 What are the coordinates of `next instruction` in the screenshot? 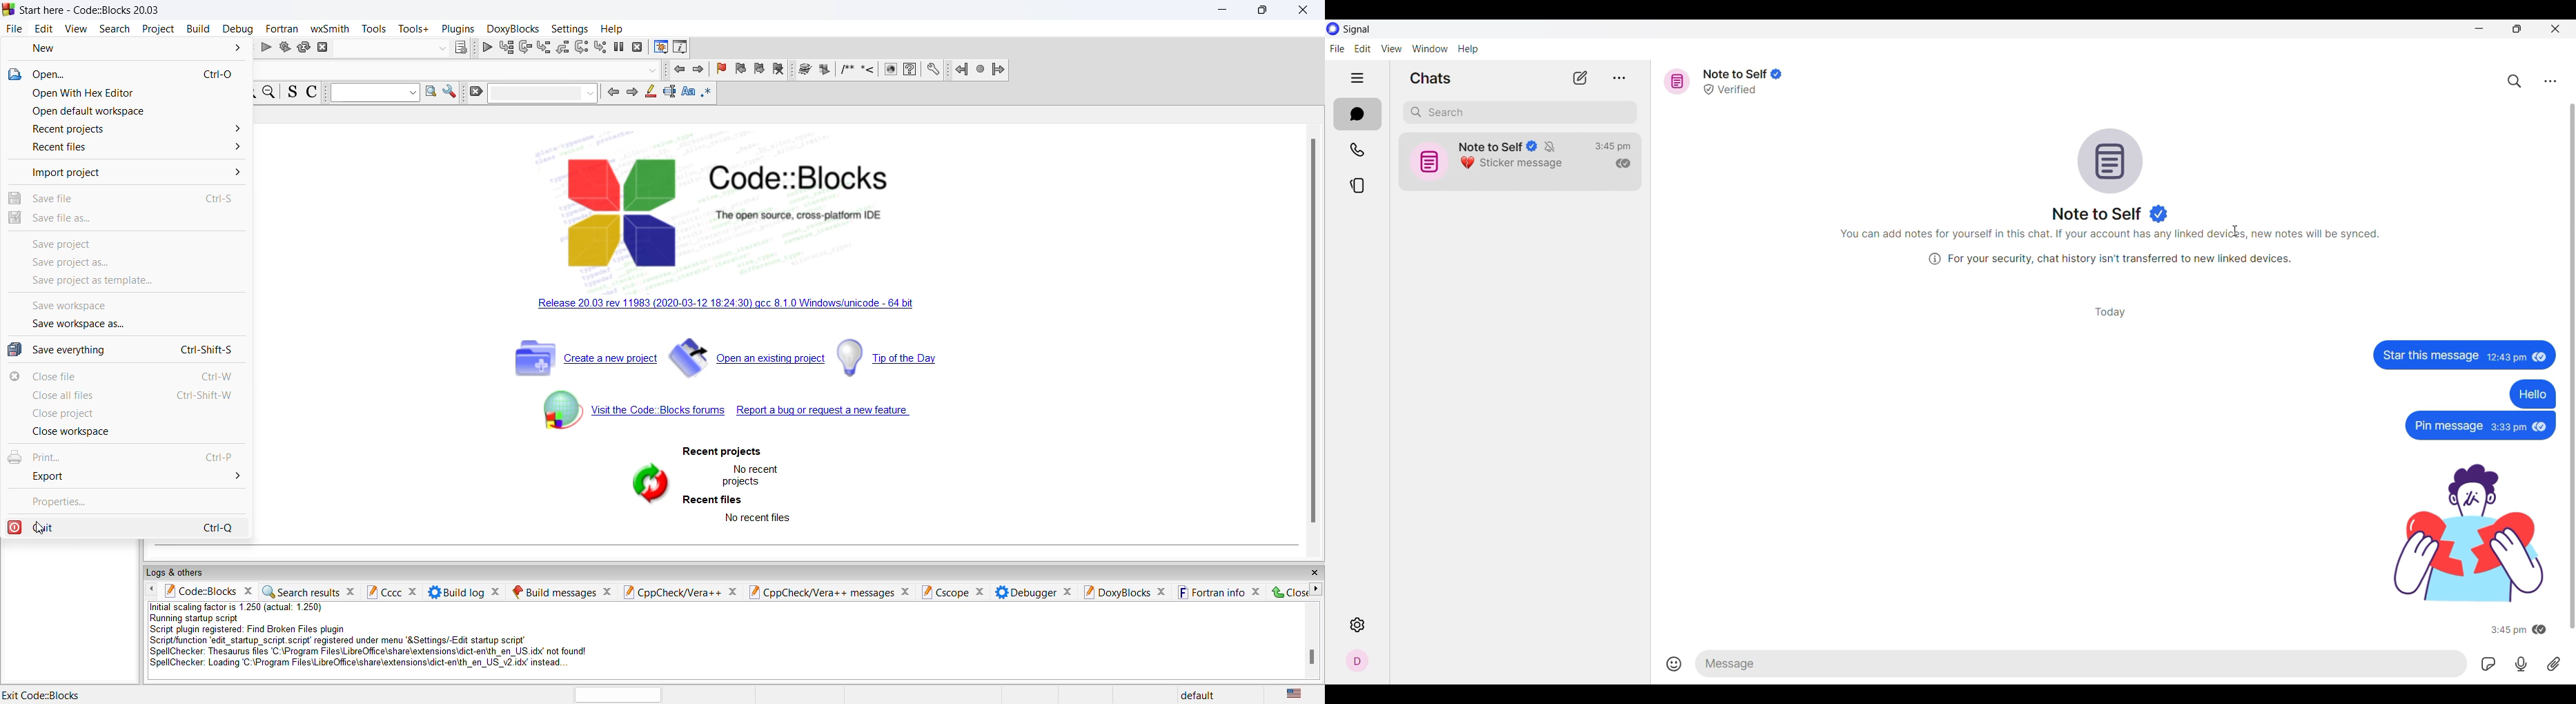 It's located at (581, 48).